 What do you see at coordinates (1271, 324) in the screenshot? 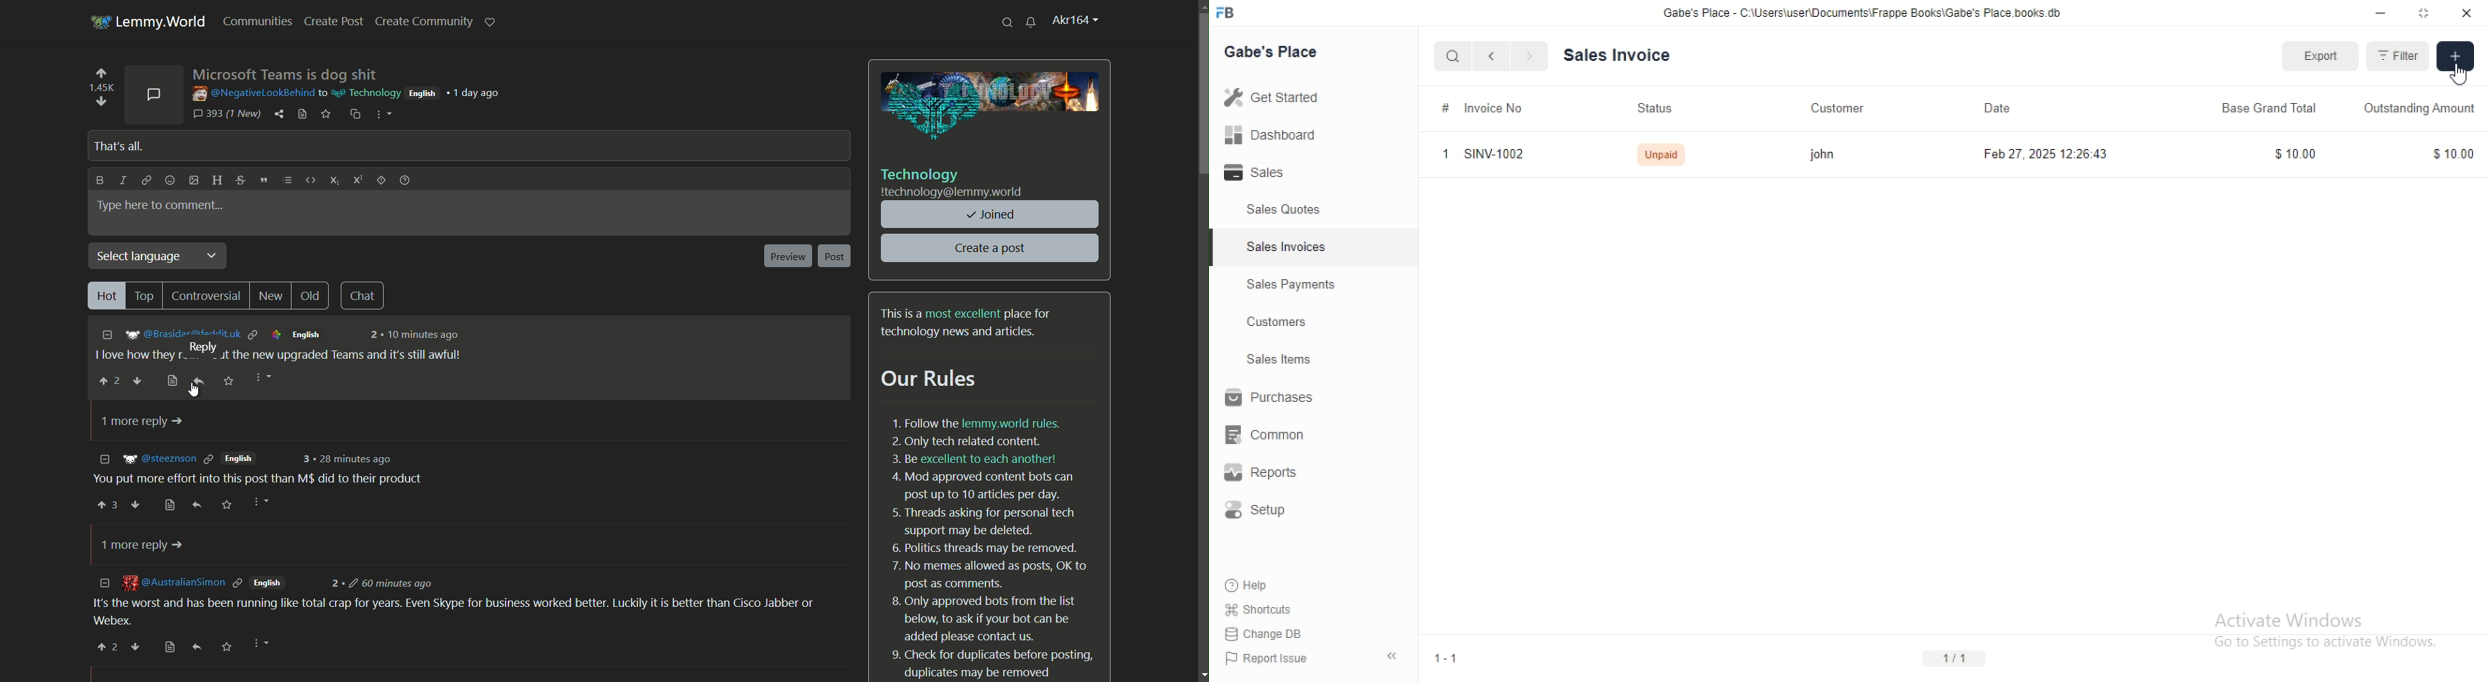
I see `Customers.` at bounding box center [1271, 324].